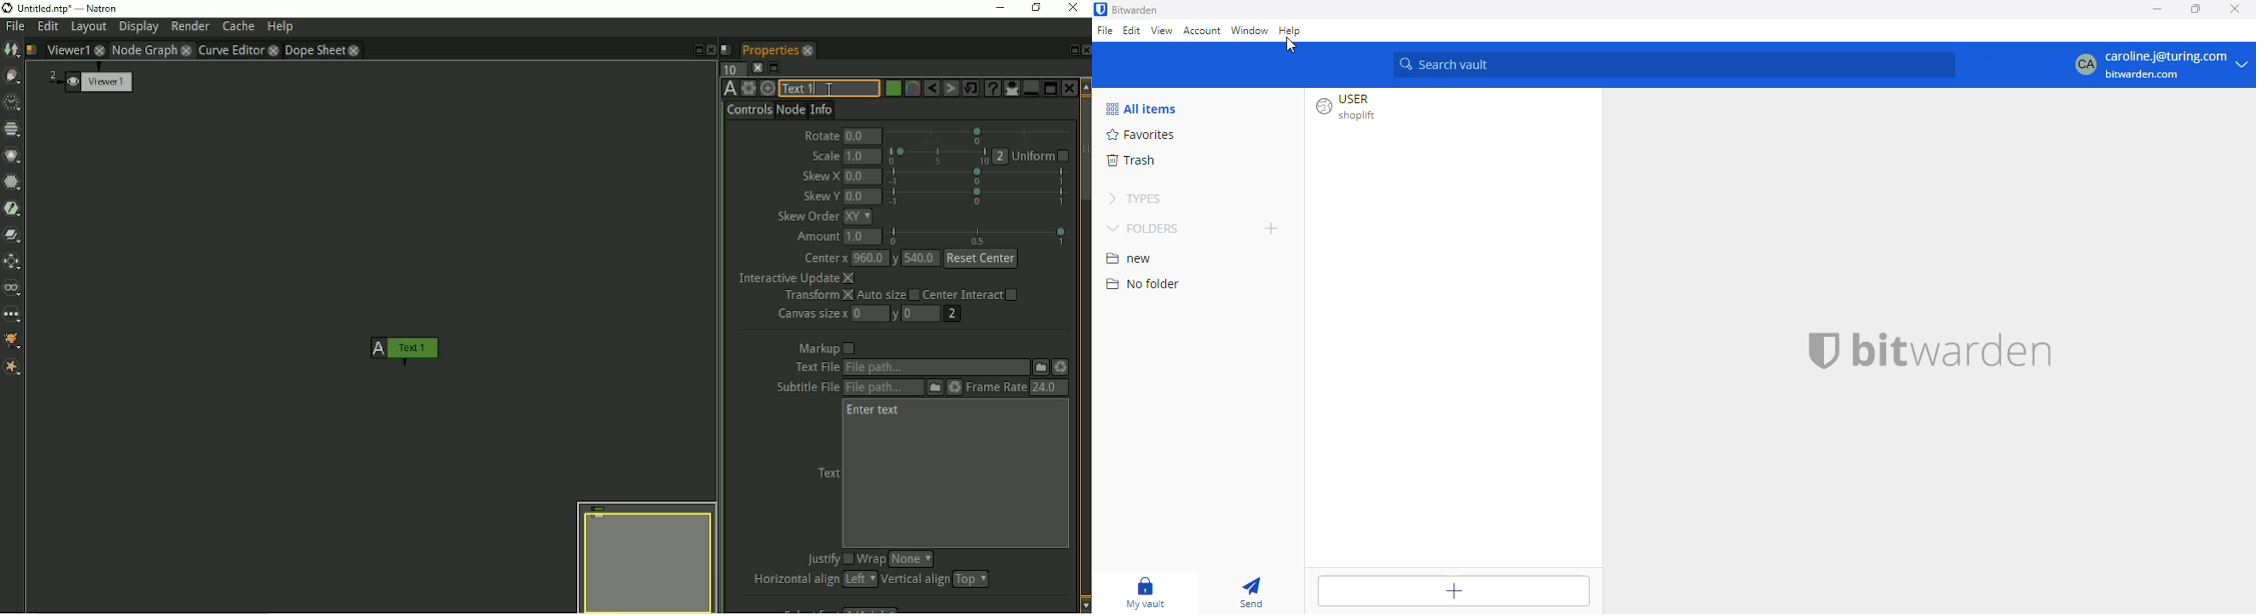  Describe the element at coordinates (1142, 283) in the screenshot. I see `no folder` at that location.